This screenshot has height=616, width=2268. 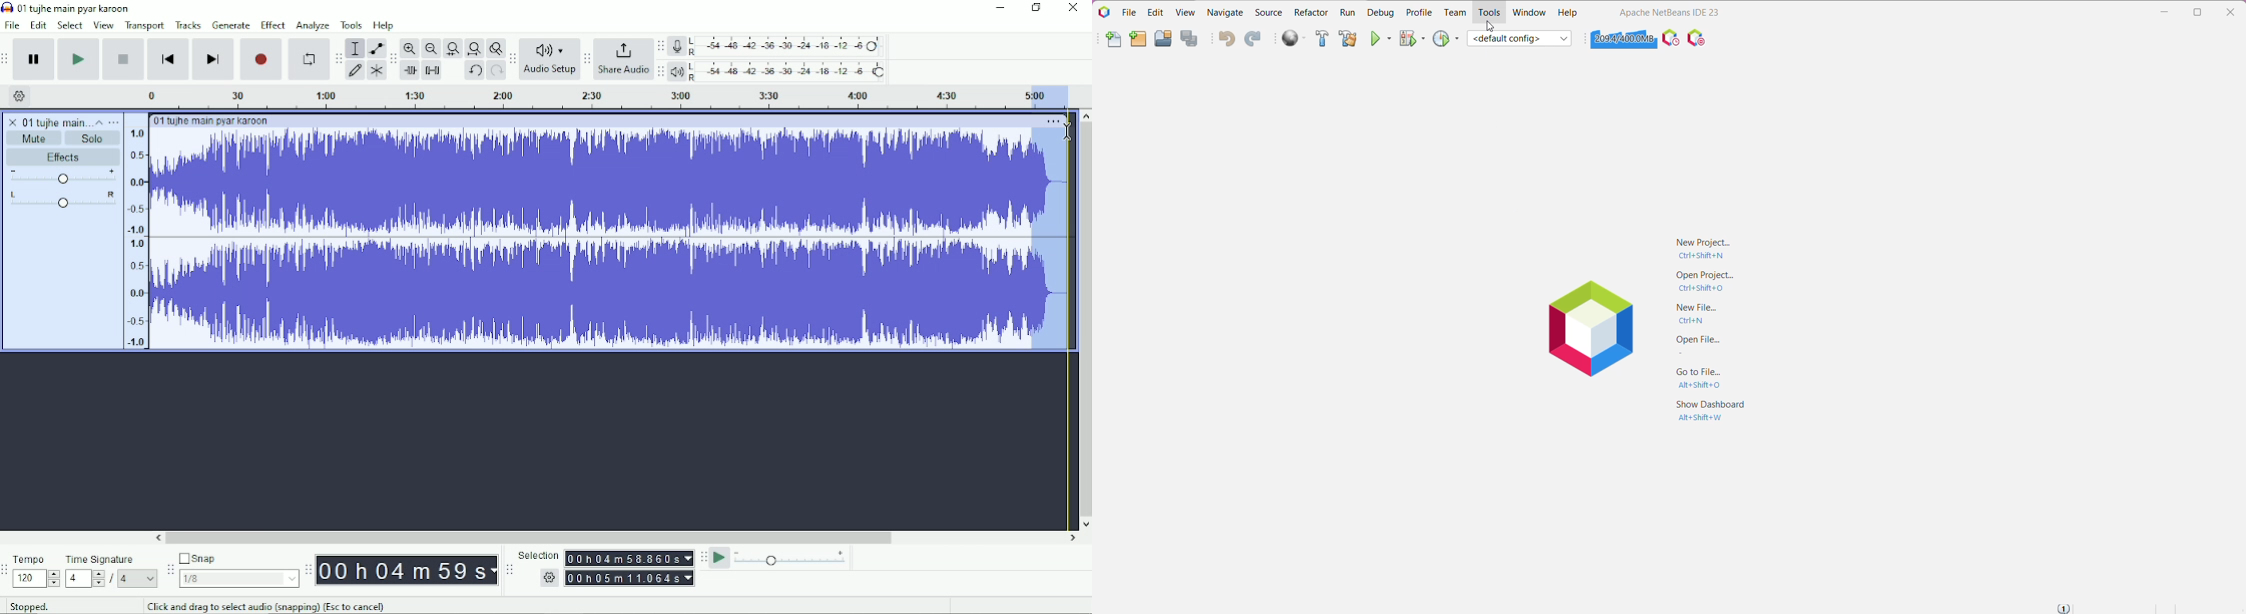 I want to click on Play, so click(x=78, y=59).